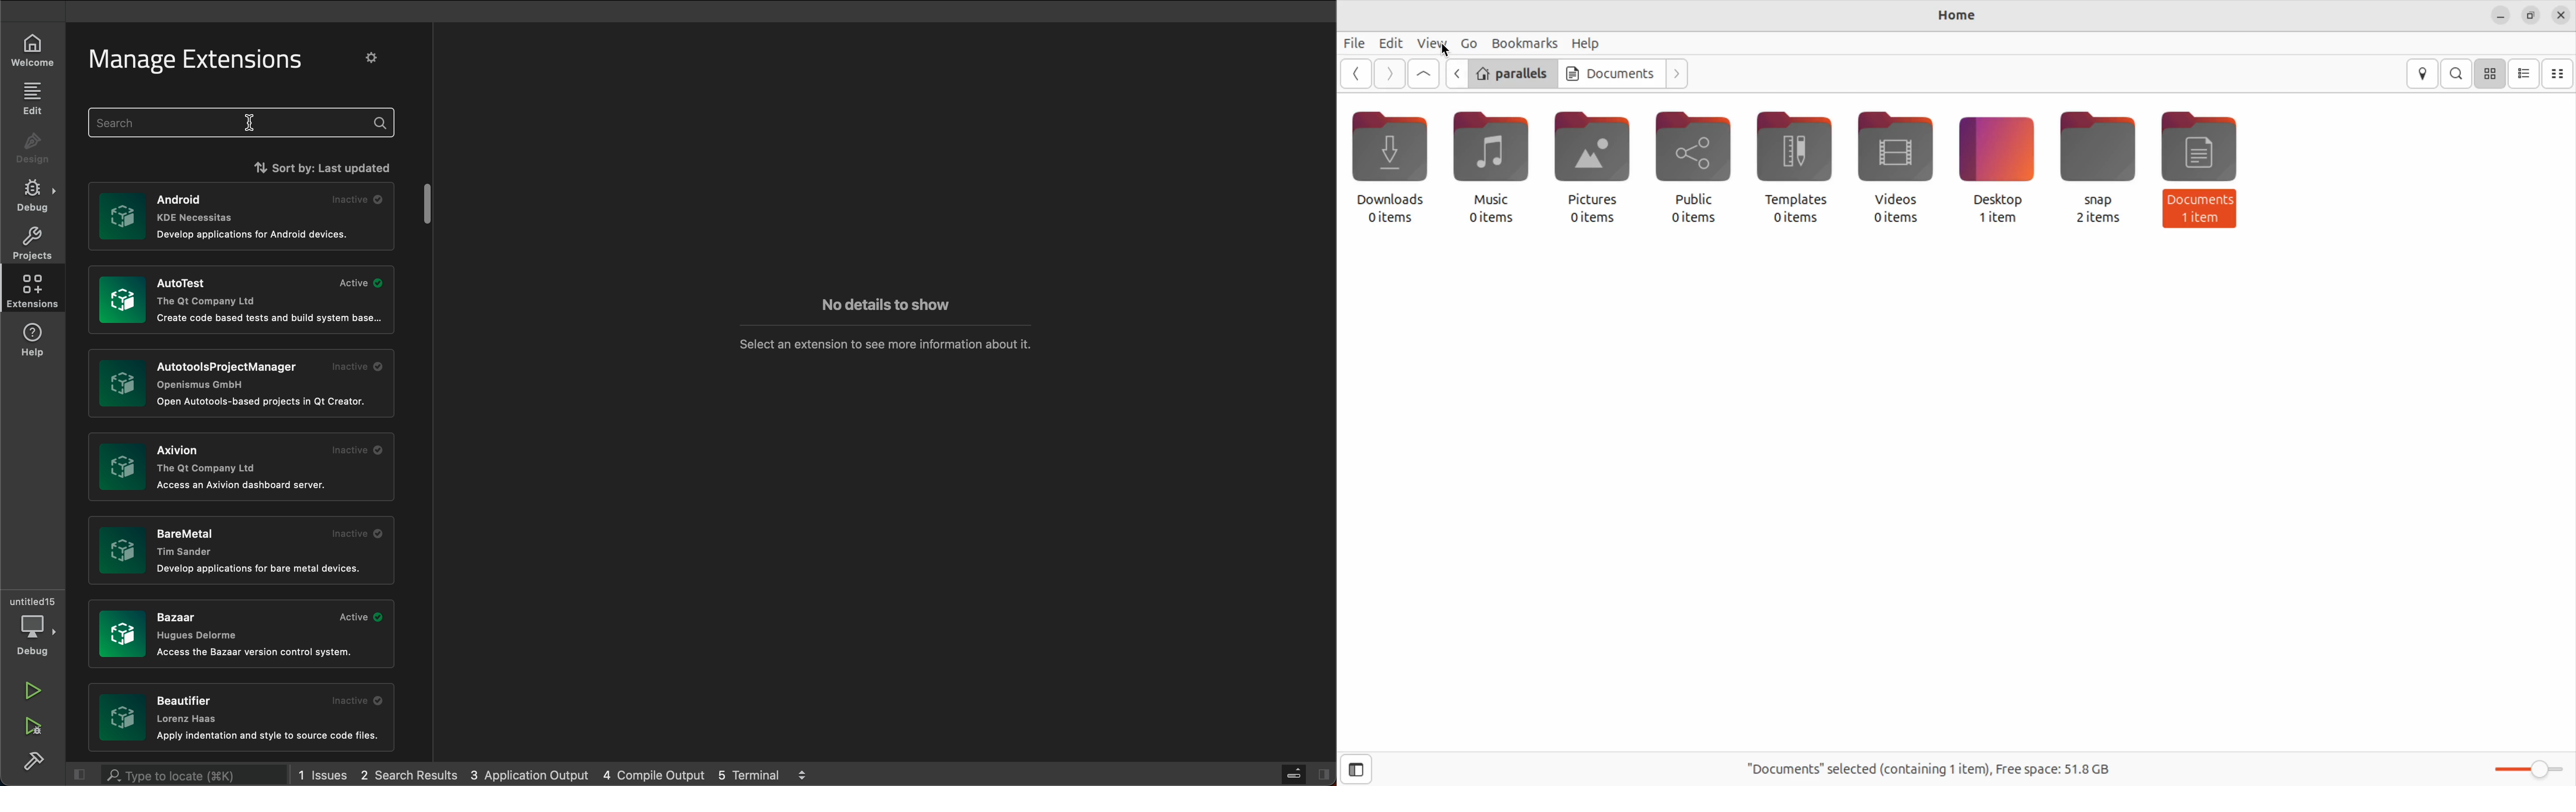 The width and height of the screenshot is (2576, 812). Describe the element at coordinates (1356, 75) in the screenshot. I see `Go back` at that location.